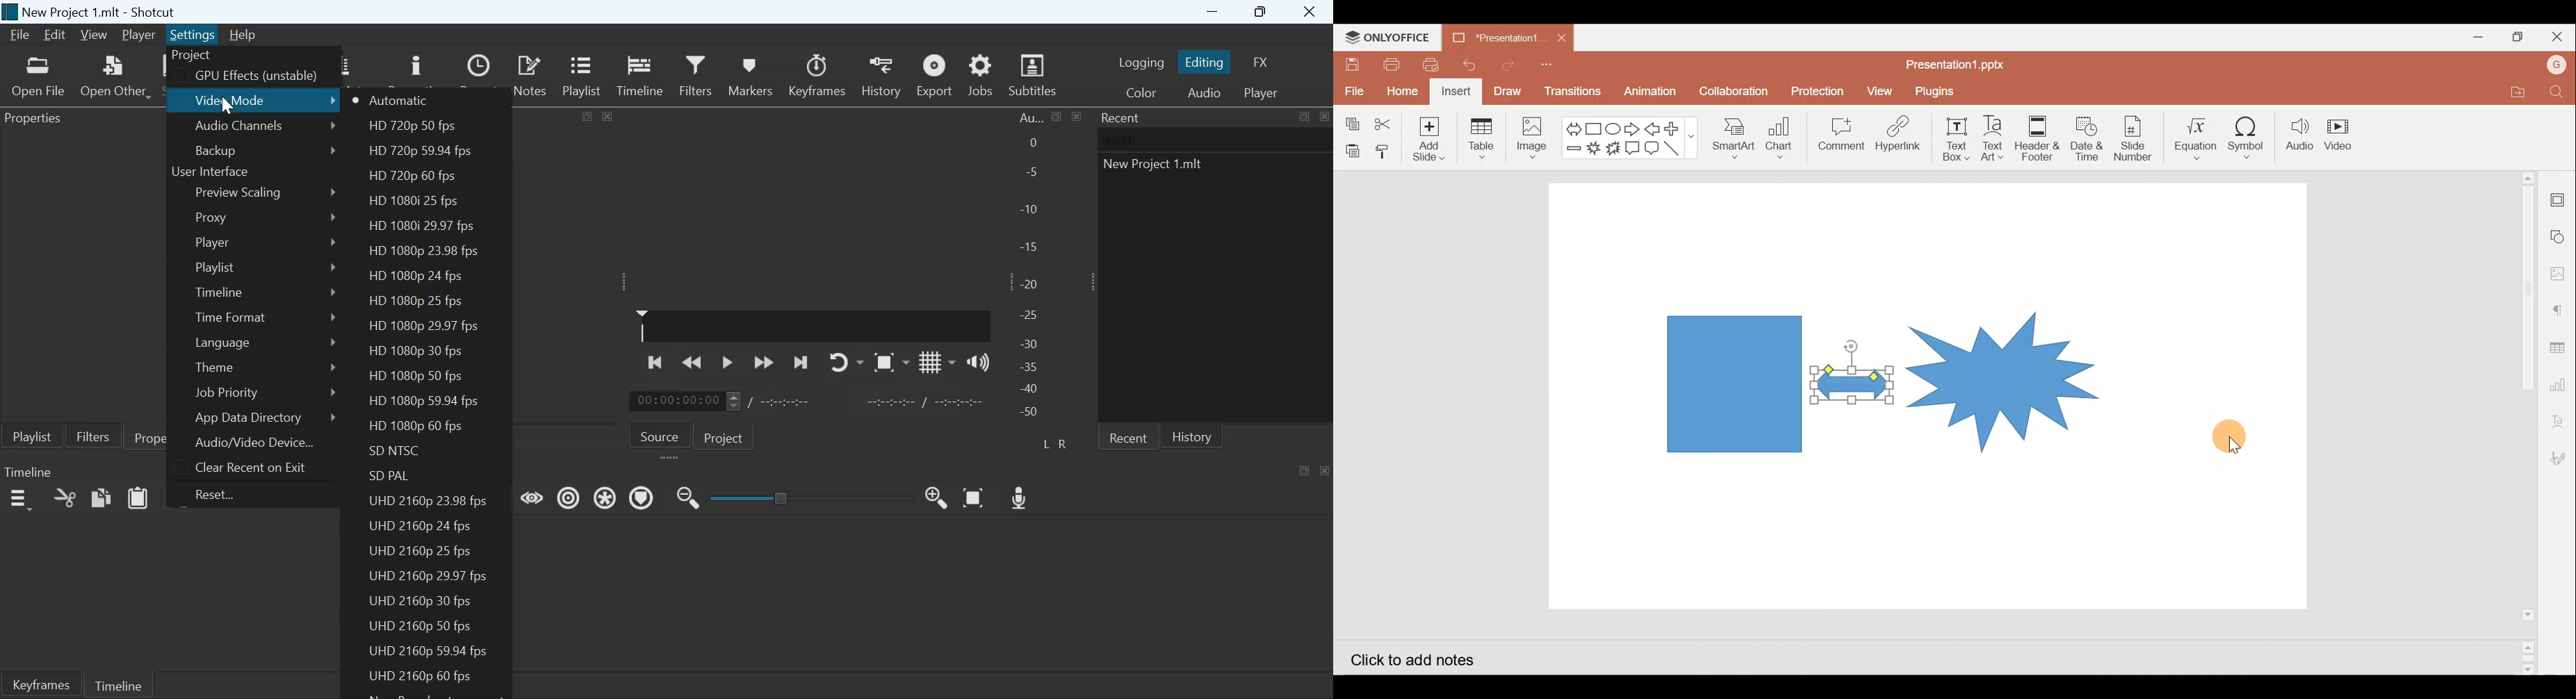 The width and height of the screenshot is (2576, 700). Describe the element at coordinates (1325, 470) in the screenshot. I see `Close` at that location.